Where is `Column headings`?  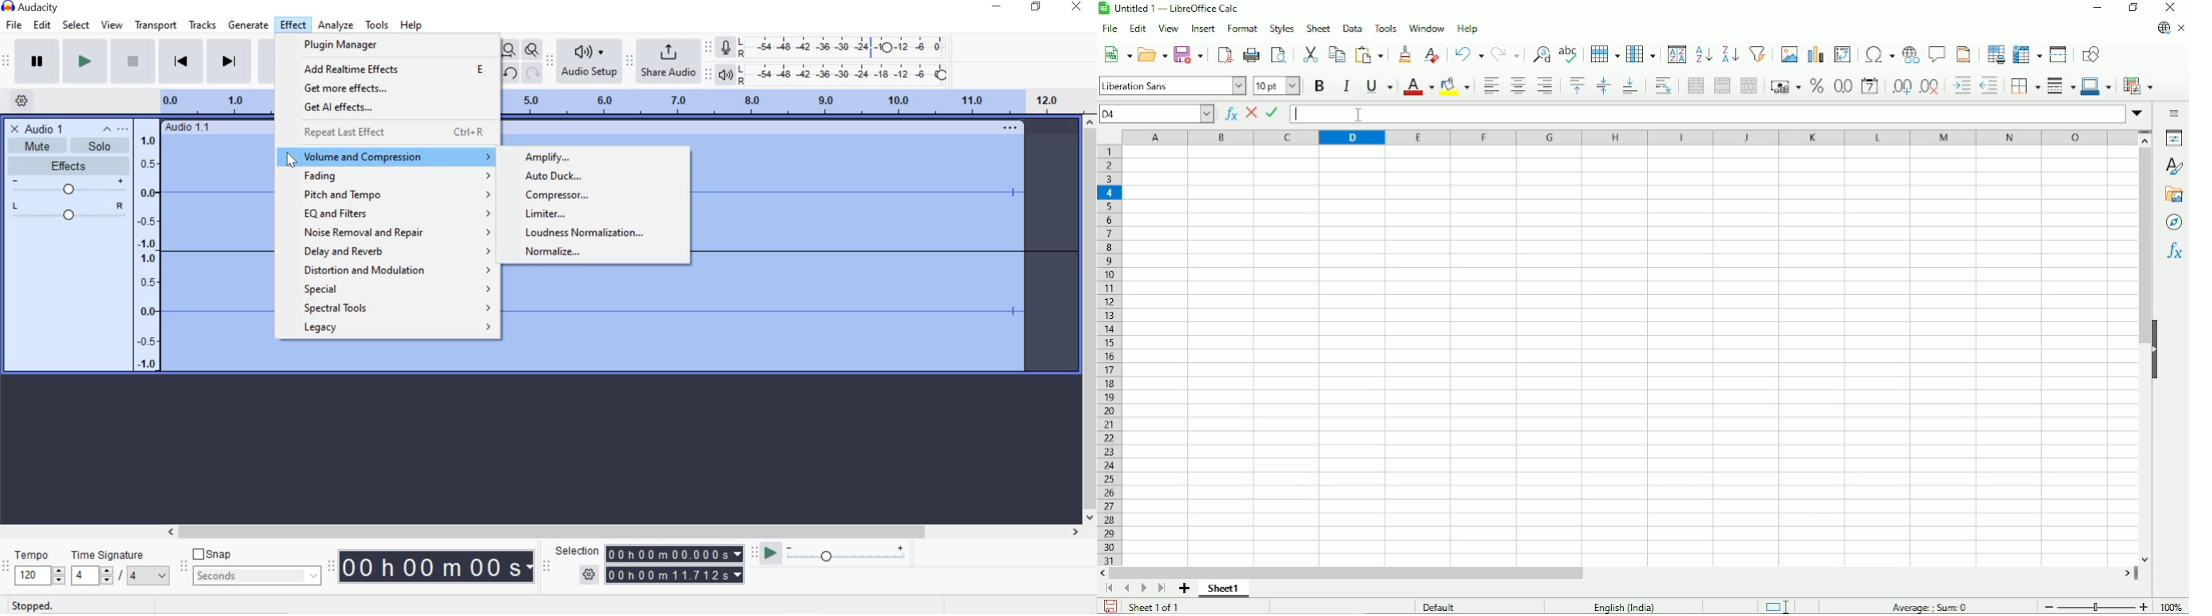
Column headings is located at coordinates (1627, 137).